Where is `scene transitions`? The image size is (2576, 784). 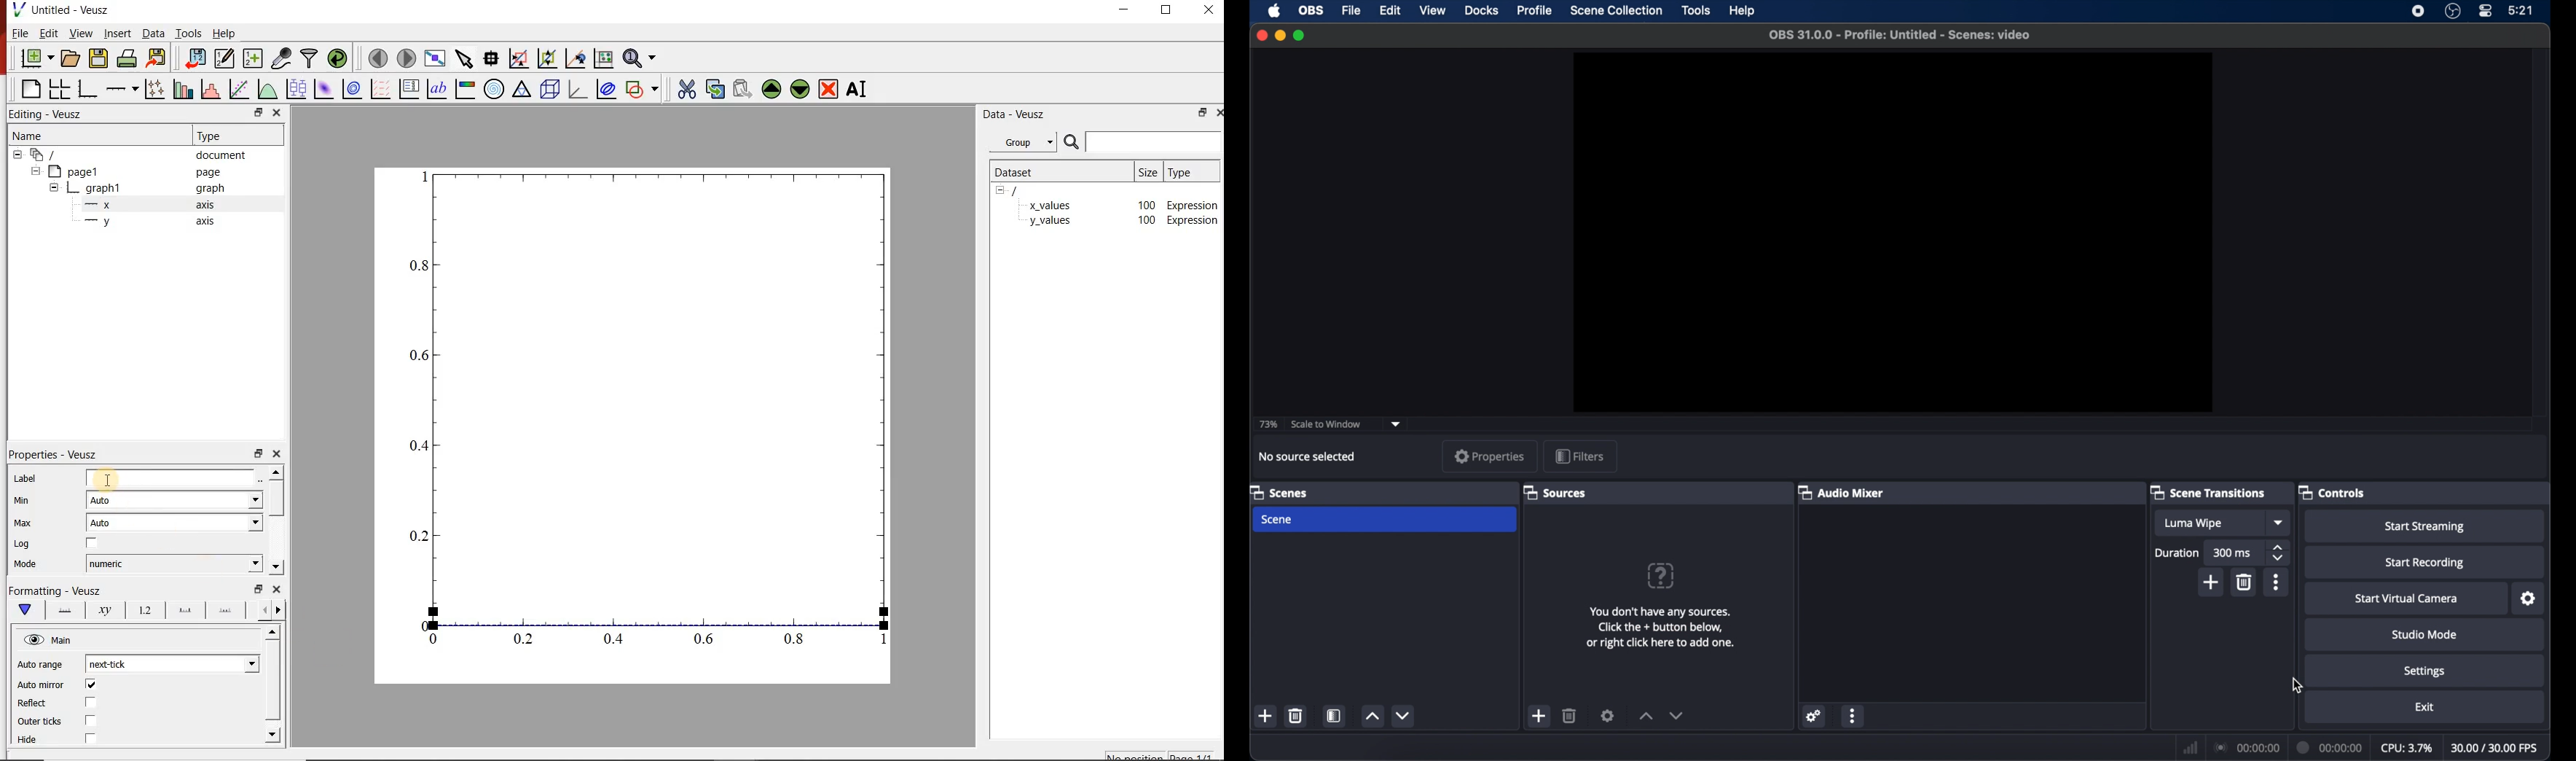 scene transitions is located at coordinates (2209, 493).